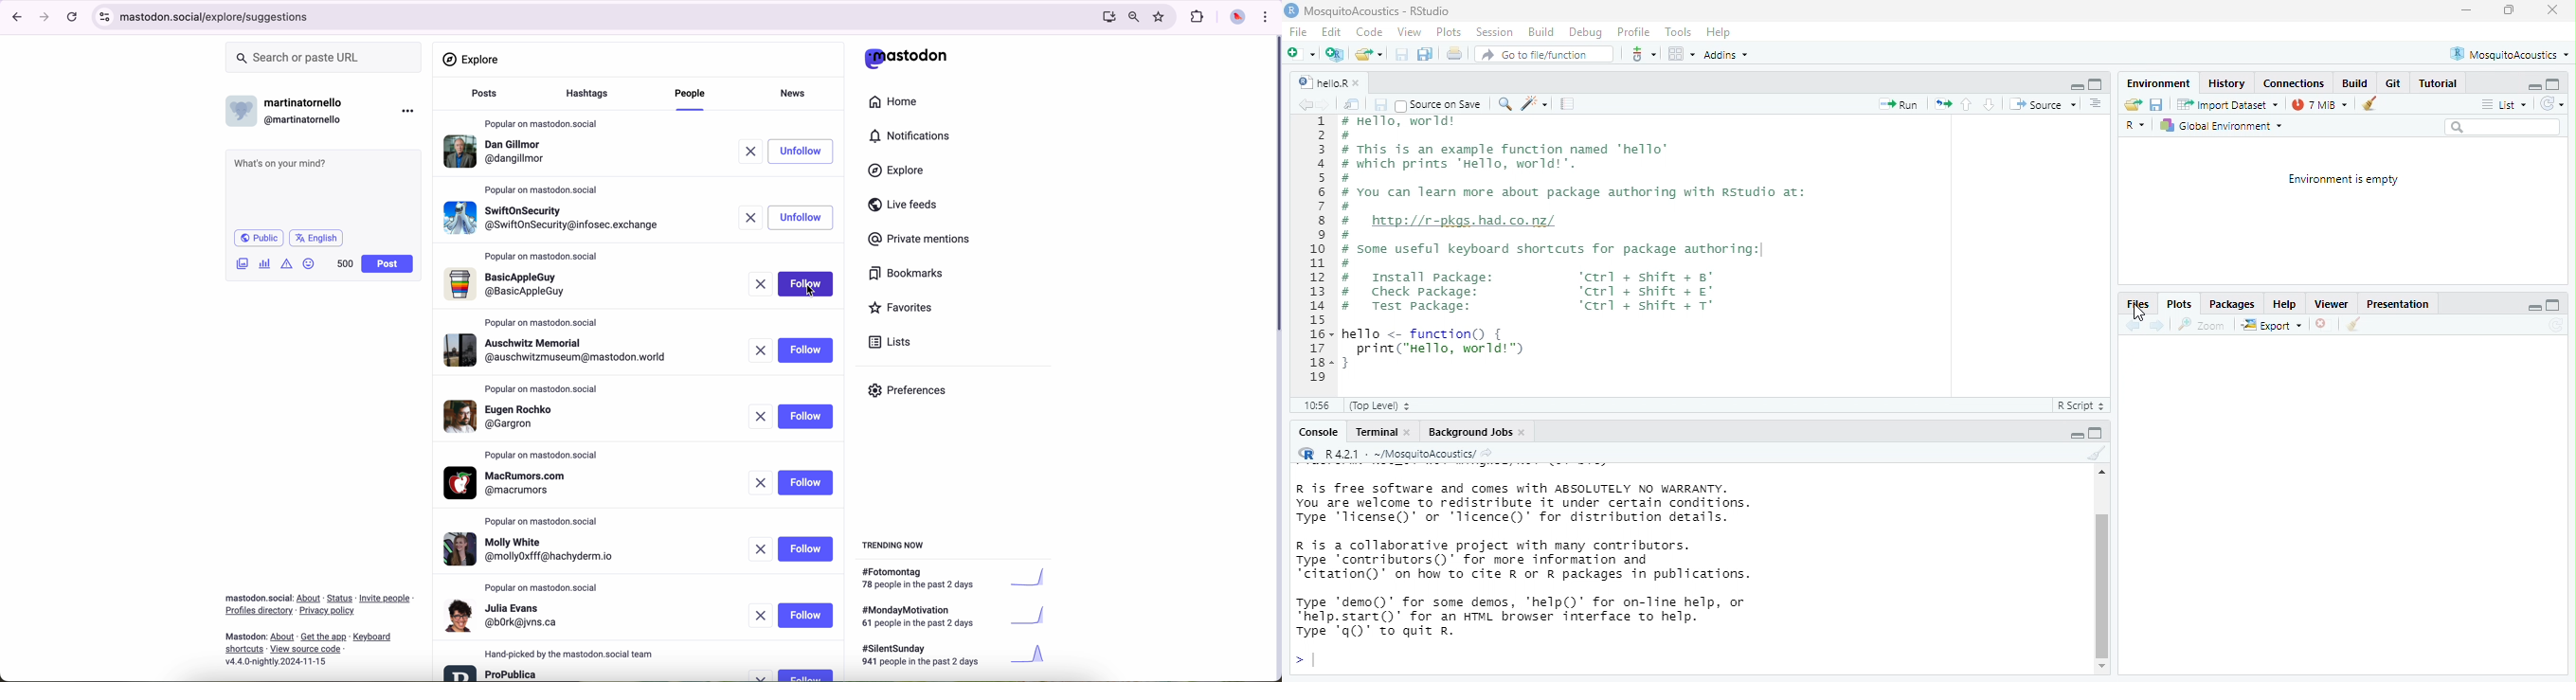 The width and height of the screenshot is (2576, 700). What do you see at coordinates (538, 550) in the screenshot?
I see `profile` at bounding box center [538, 550].